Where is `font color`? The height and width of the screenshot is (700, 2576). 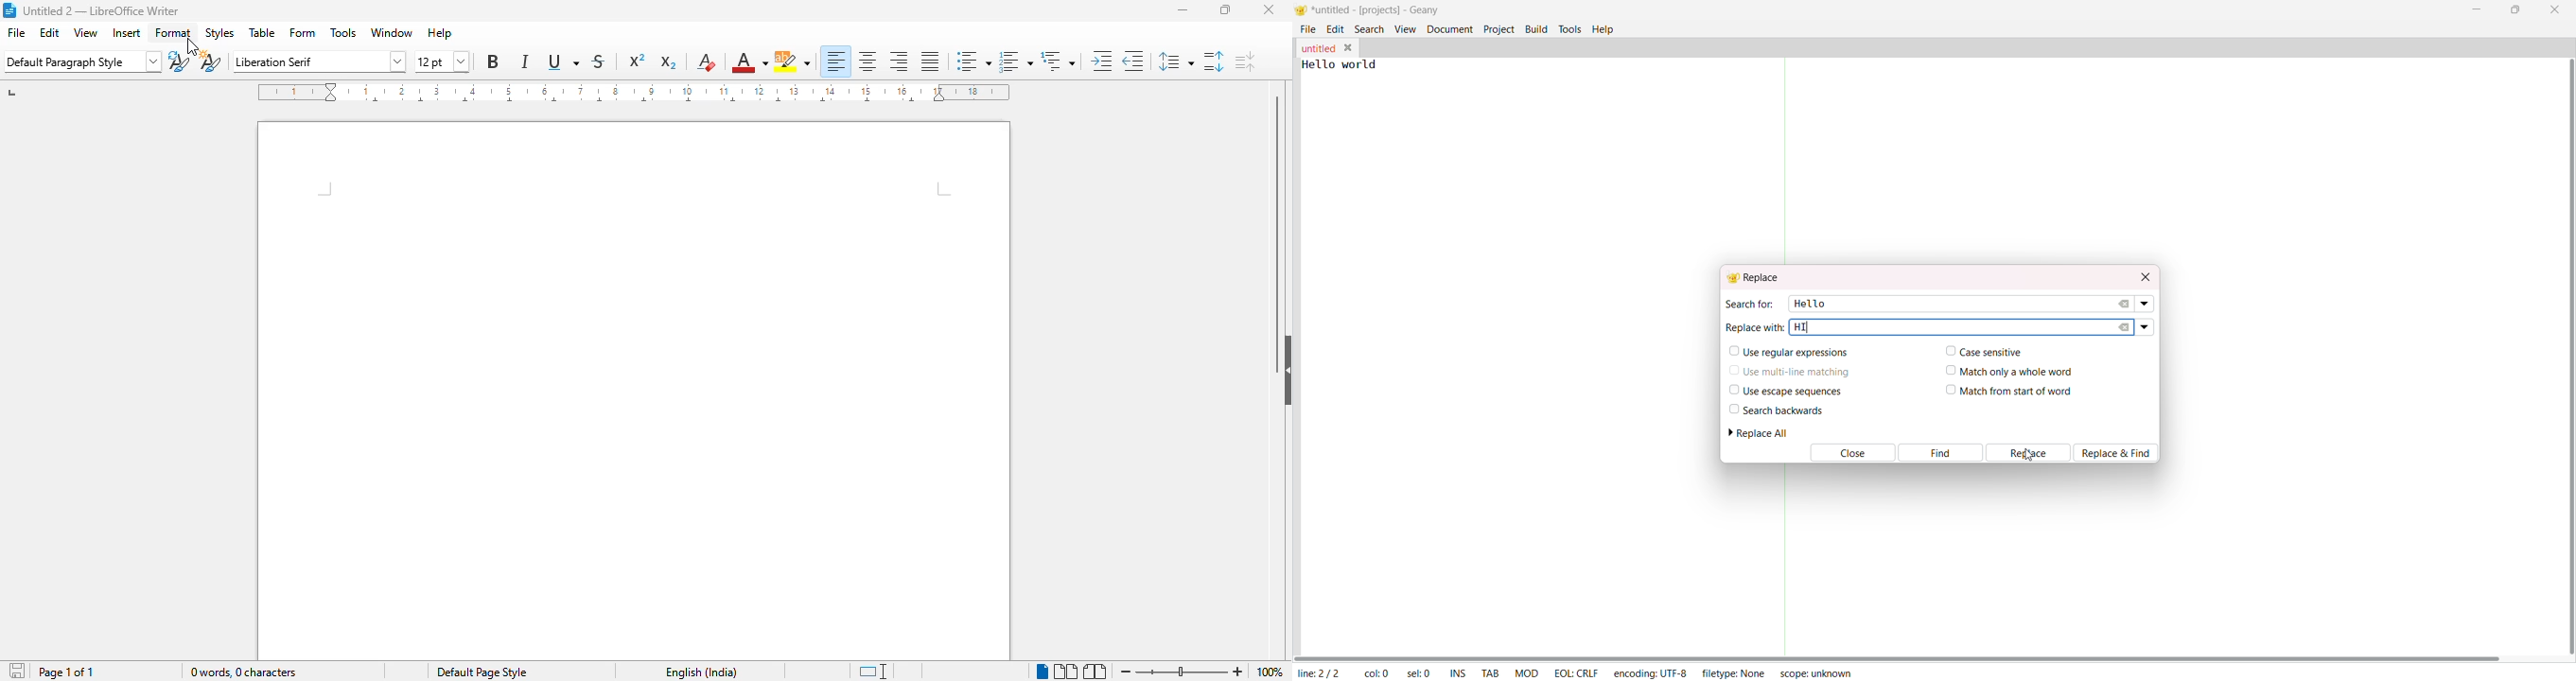 font color is located at coordinates (749, 62).